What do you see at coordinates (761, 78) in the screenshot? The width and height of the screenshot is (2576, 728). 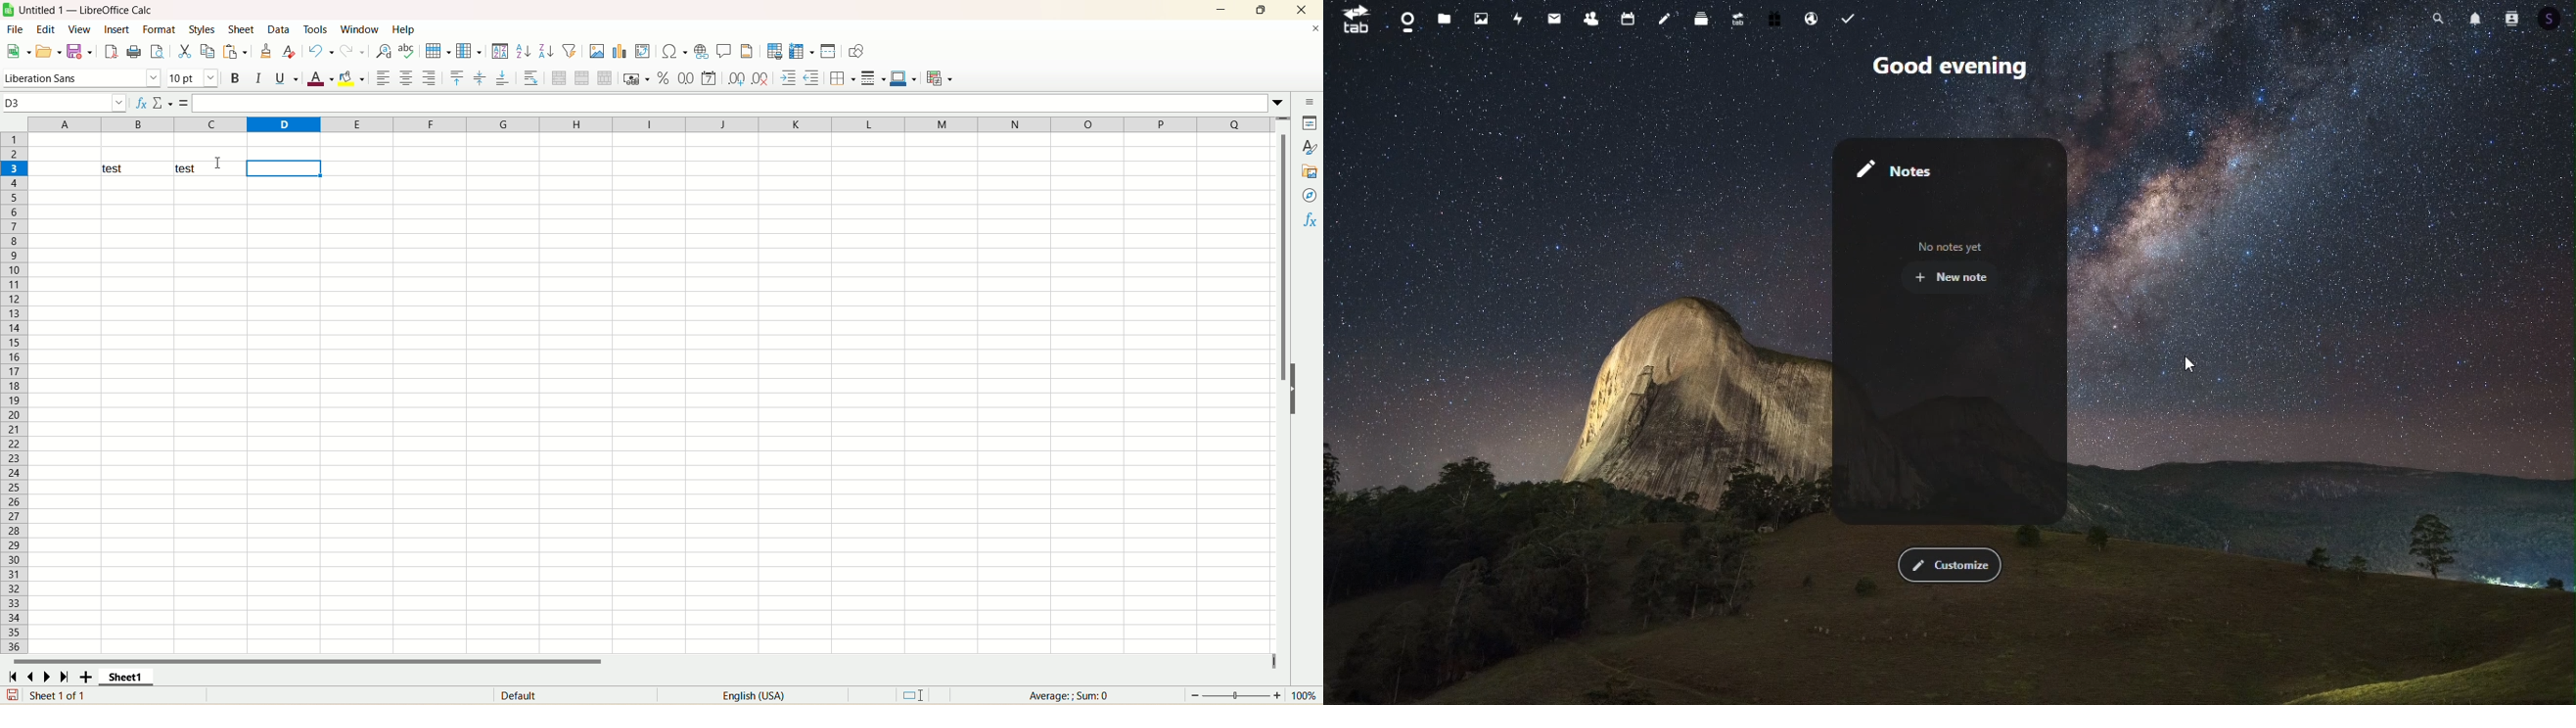 I see `remove decimal` at bounding box center [761, 78].